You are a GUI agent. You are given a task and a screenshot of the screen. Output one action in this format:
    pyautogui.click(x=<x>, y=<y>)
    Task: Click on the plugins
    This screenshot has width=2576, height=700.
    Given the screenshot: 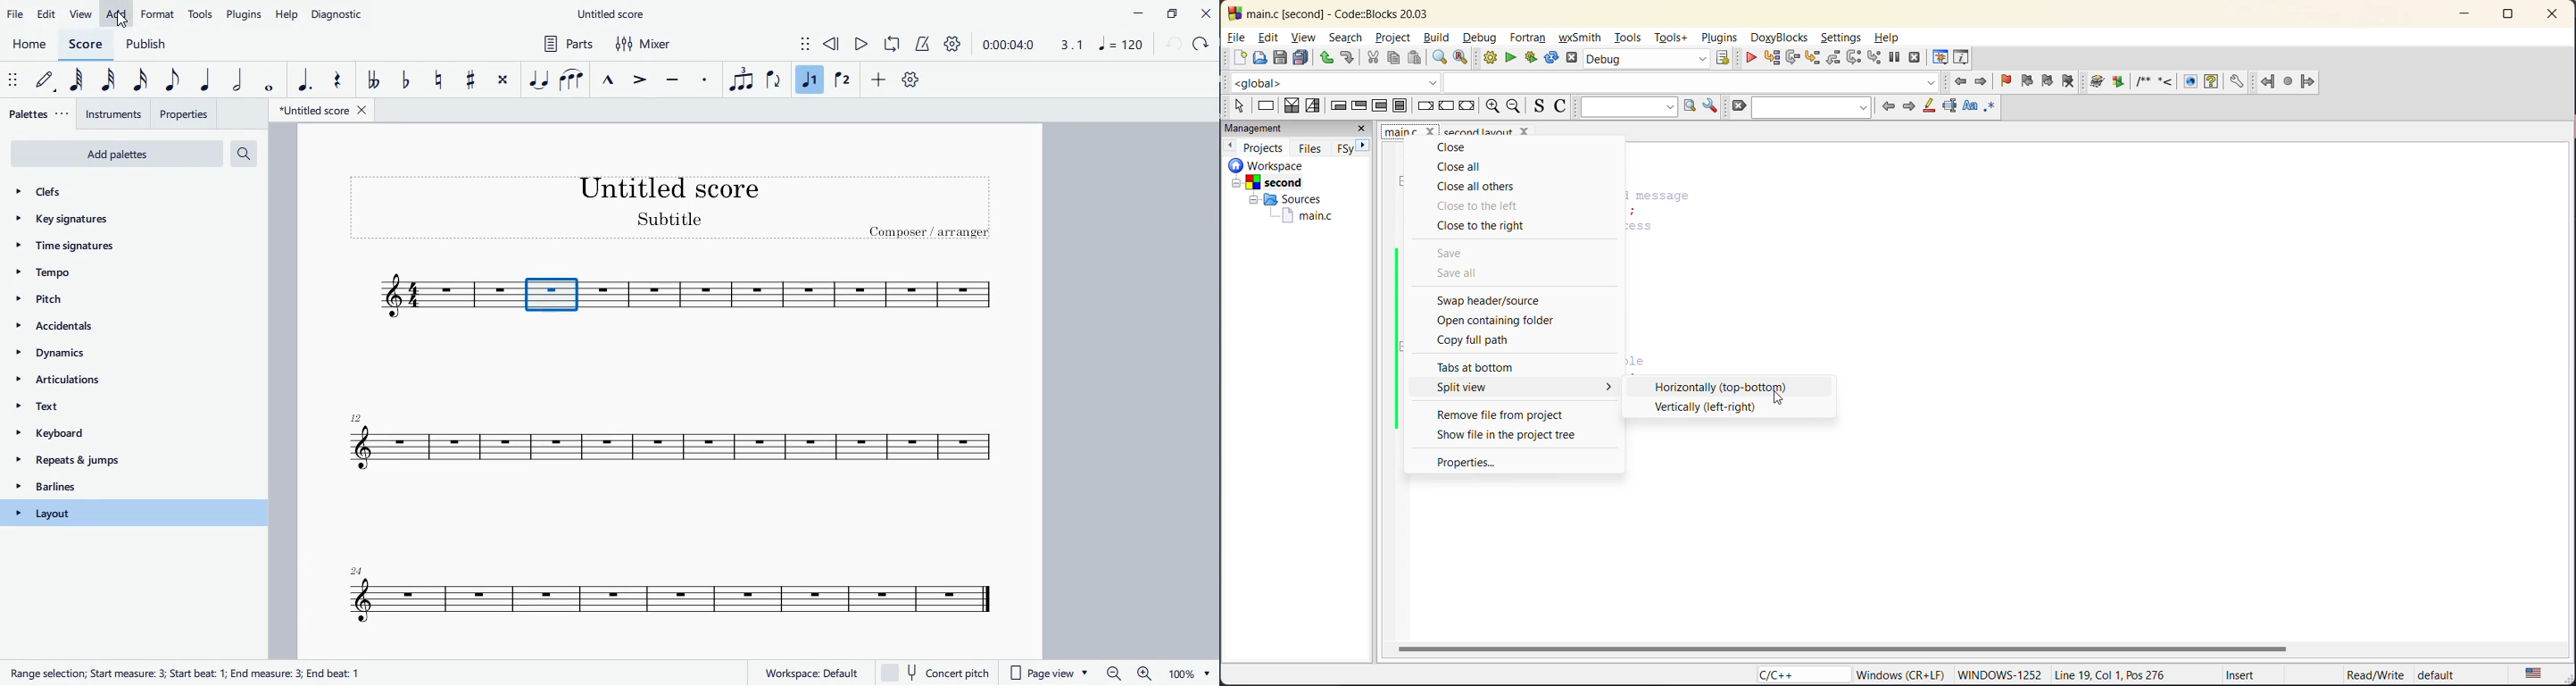 What is the action you would take?
    pyautogui.click(x=1719, y=37)
    